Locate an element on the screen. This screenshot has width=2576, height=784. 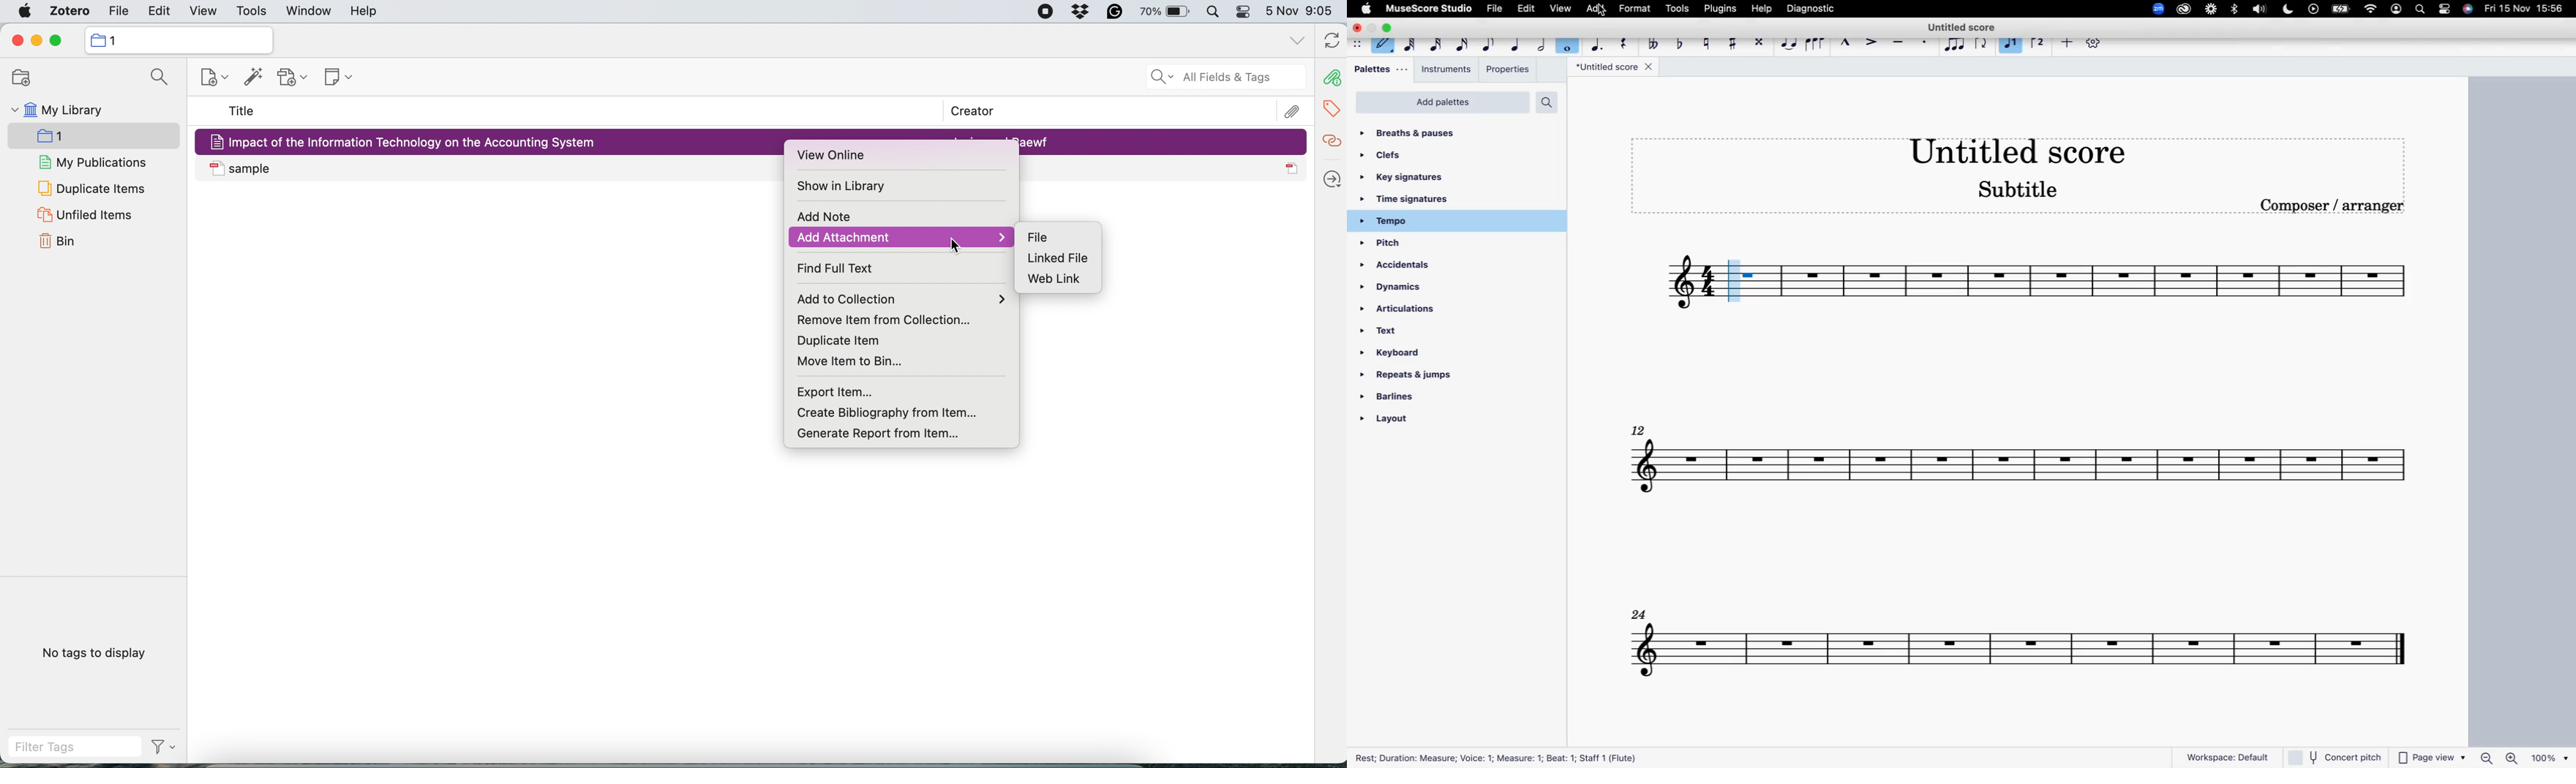
score is located at coordinates (2103, 287).